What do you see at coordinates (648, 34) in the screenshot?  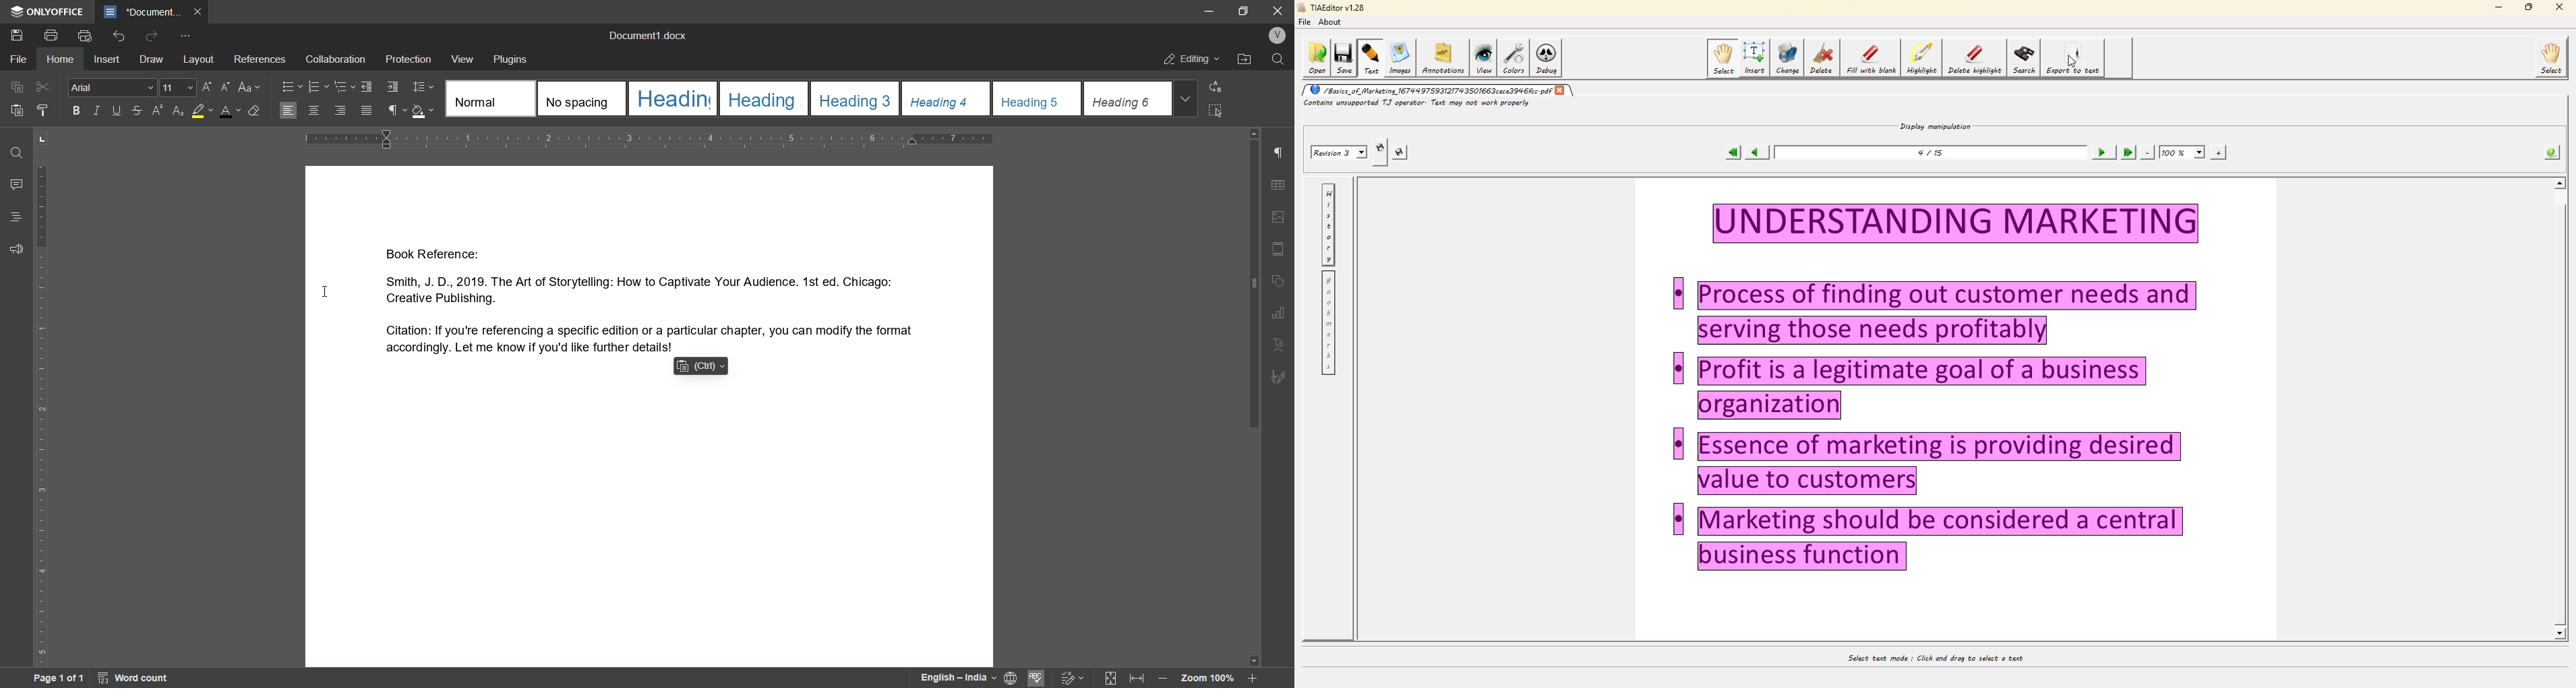 I see `document name` at bounding box center [648, 34].